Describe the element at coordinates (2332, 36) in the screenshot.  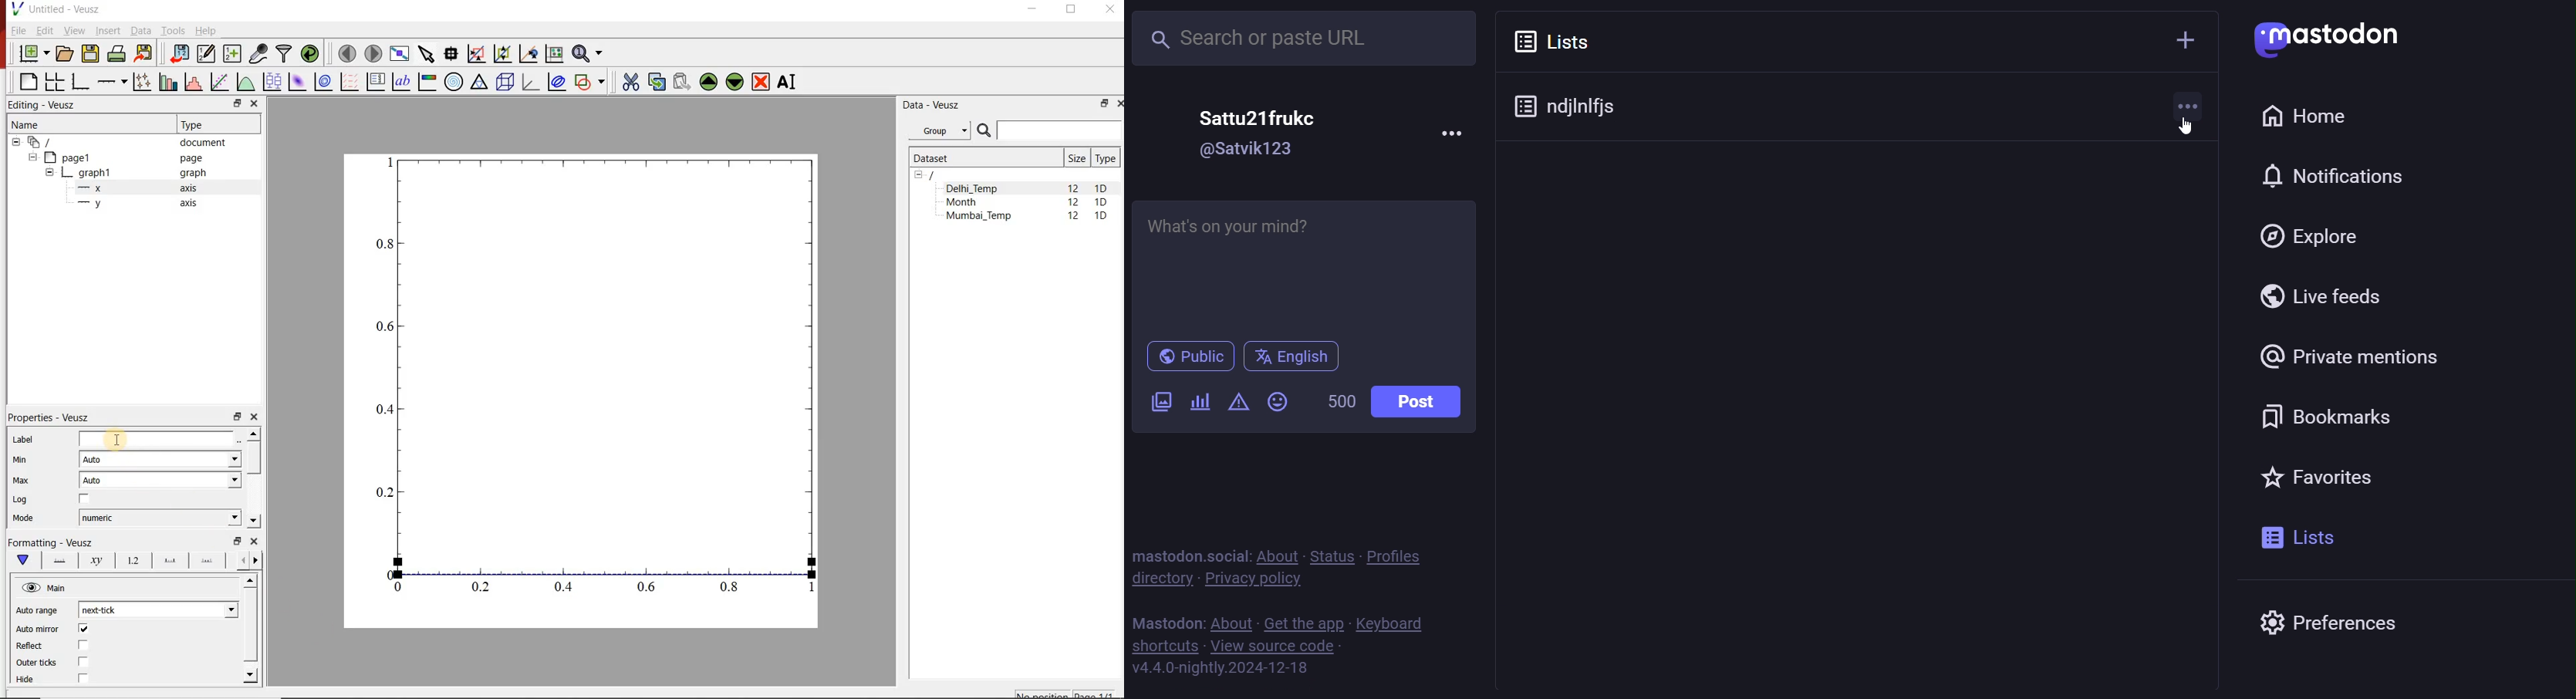
I see `Mastodon` at that location.